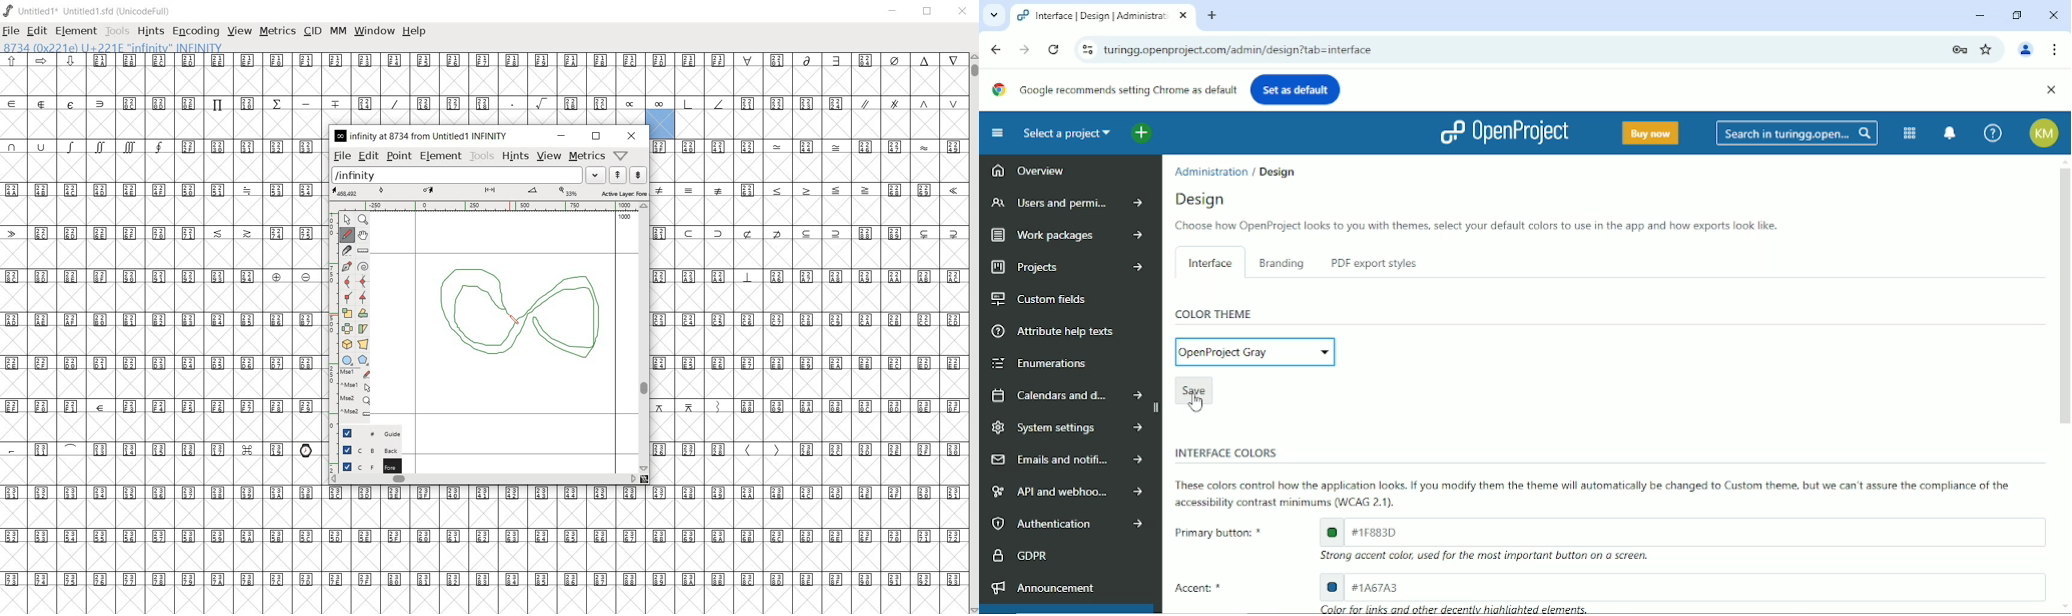 This screenshot has width=2072, height=616. What do you see at coordinates (1222, 452) in the screenshot?
I see `INTERFACE COLORS` at bounding box center [1222, 452].